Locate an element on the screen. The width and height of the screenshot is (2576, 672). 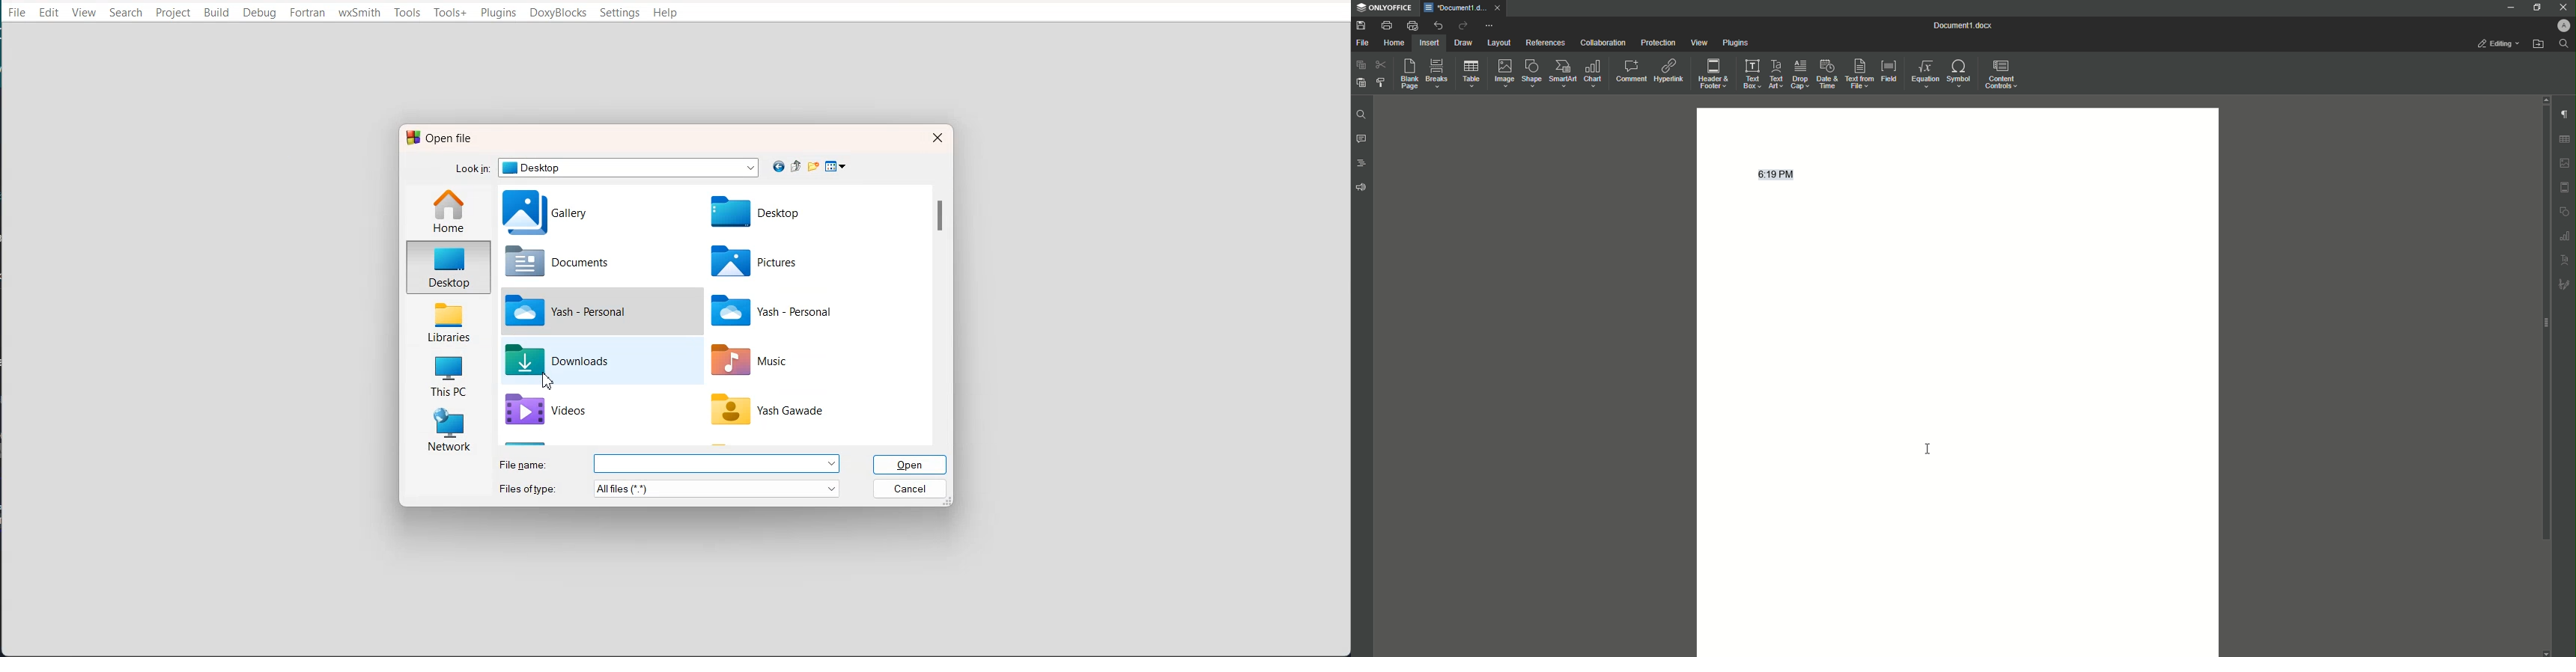
Profile is located at coordinates (2562, 25).